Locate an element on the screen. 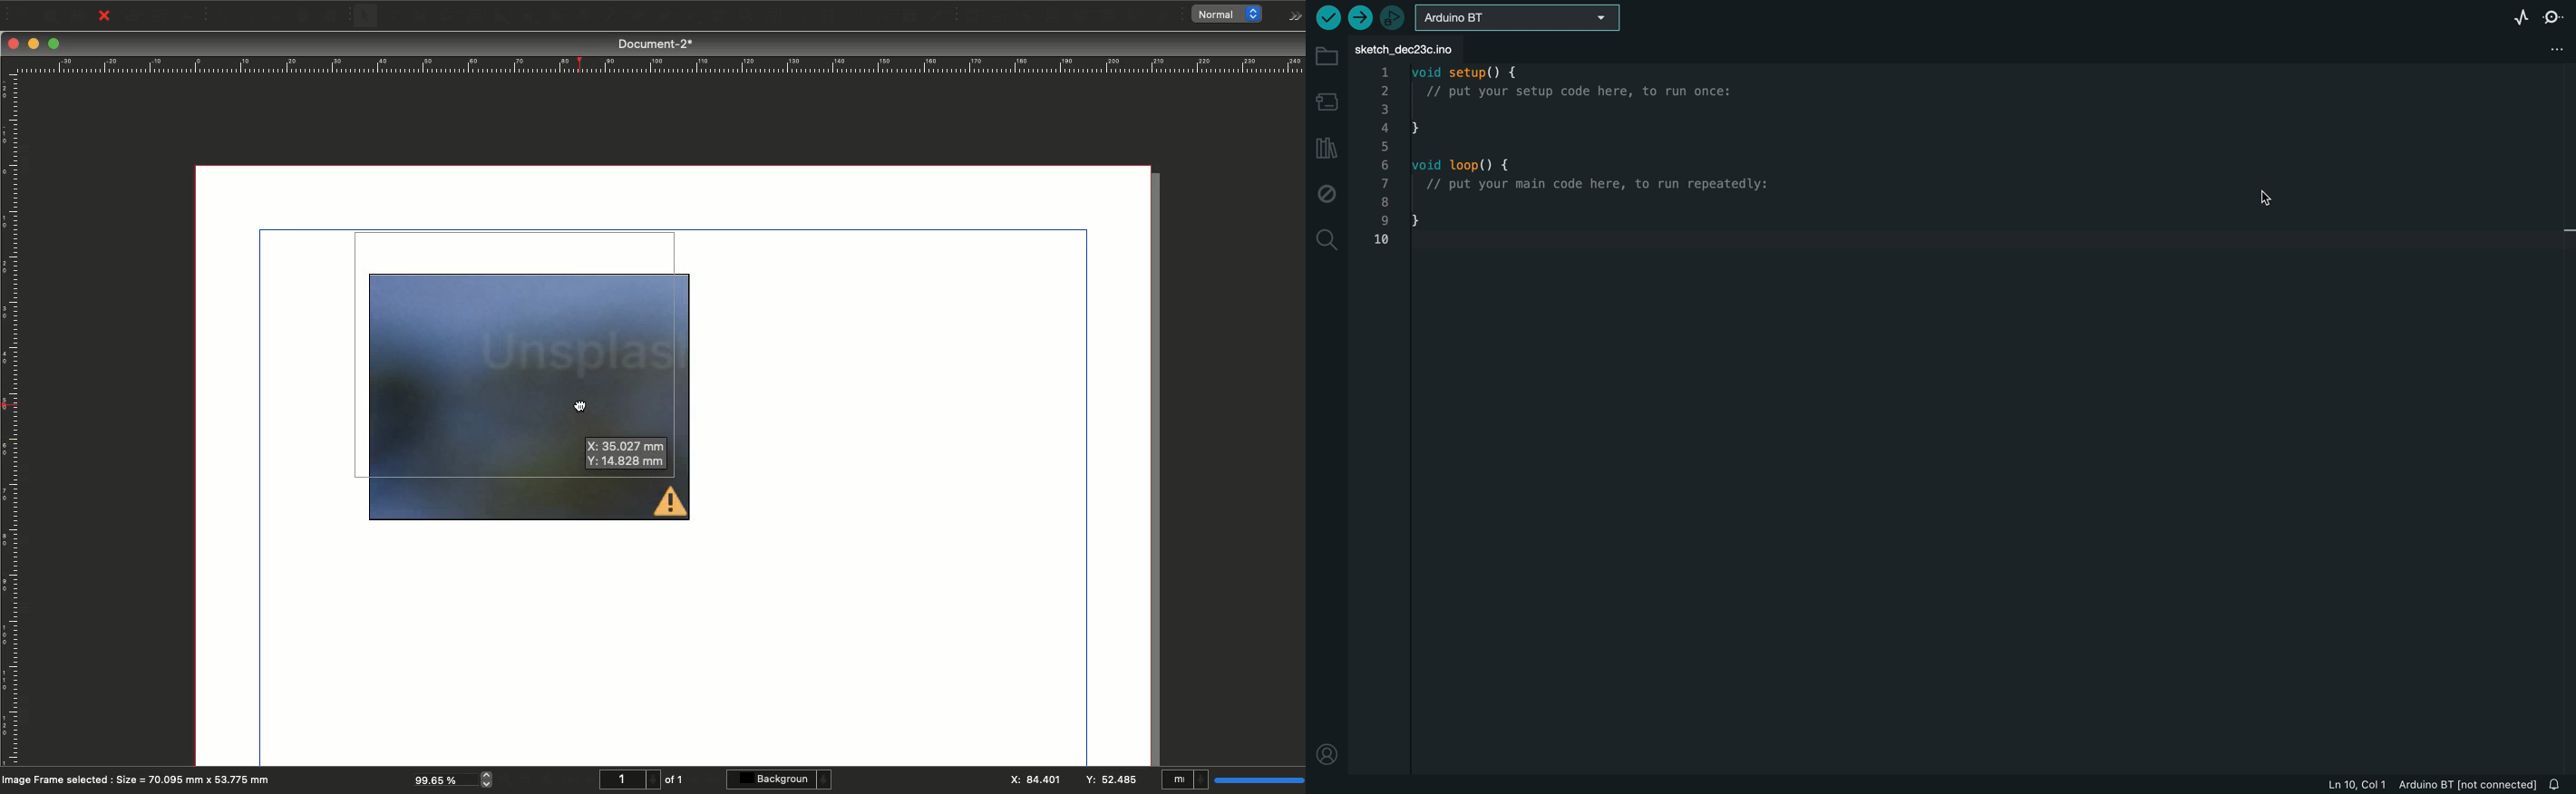 Image resolution: width=2576 pixels, height=812 pixels. Measurements is located at coordinates (878, 16).